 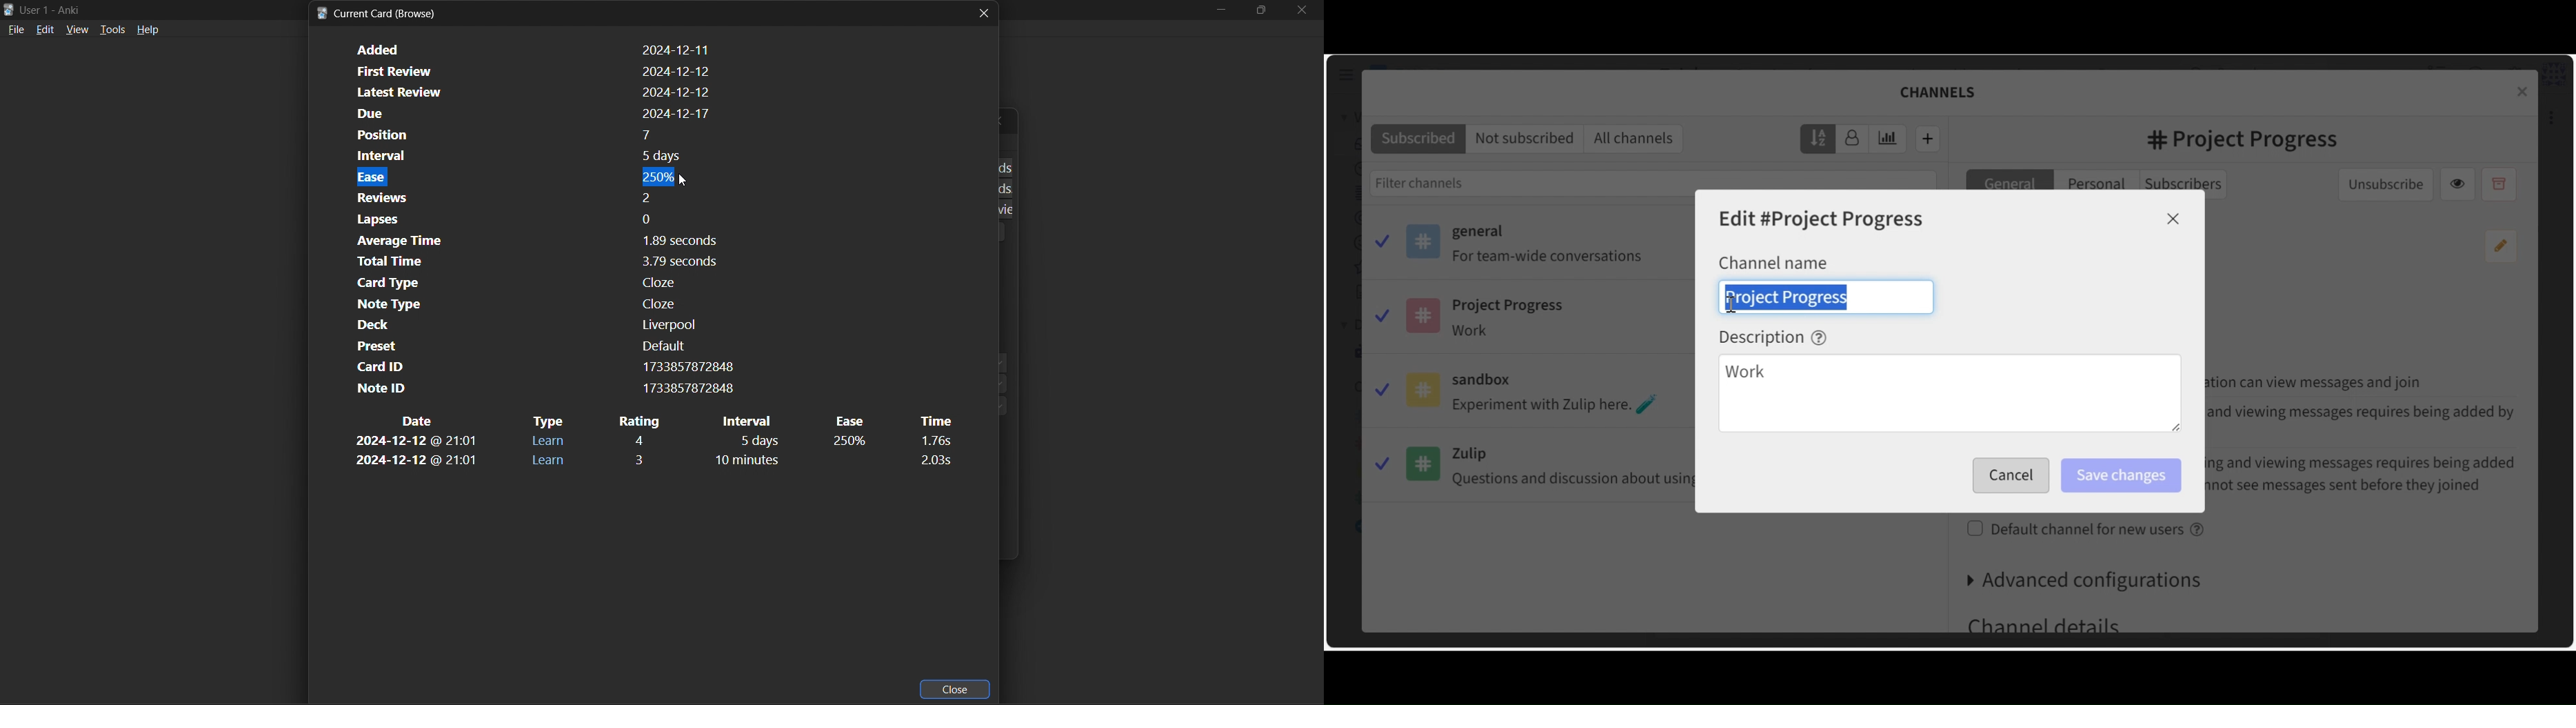 What do you see at coordinates (758, 441) in the screenshot?
I see `interval` at bounding box center [758, 441].